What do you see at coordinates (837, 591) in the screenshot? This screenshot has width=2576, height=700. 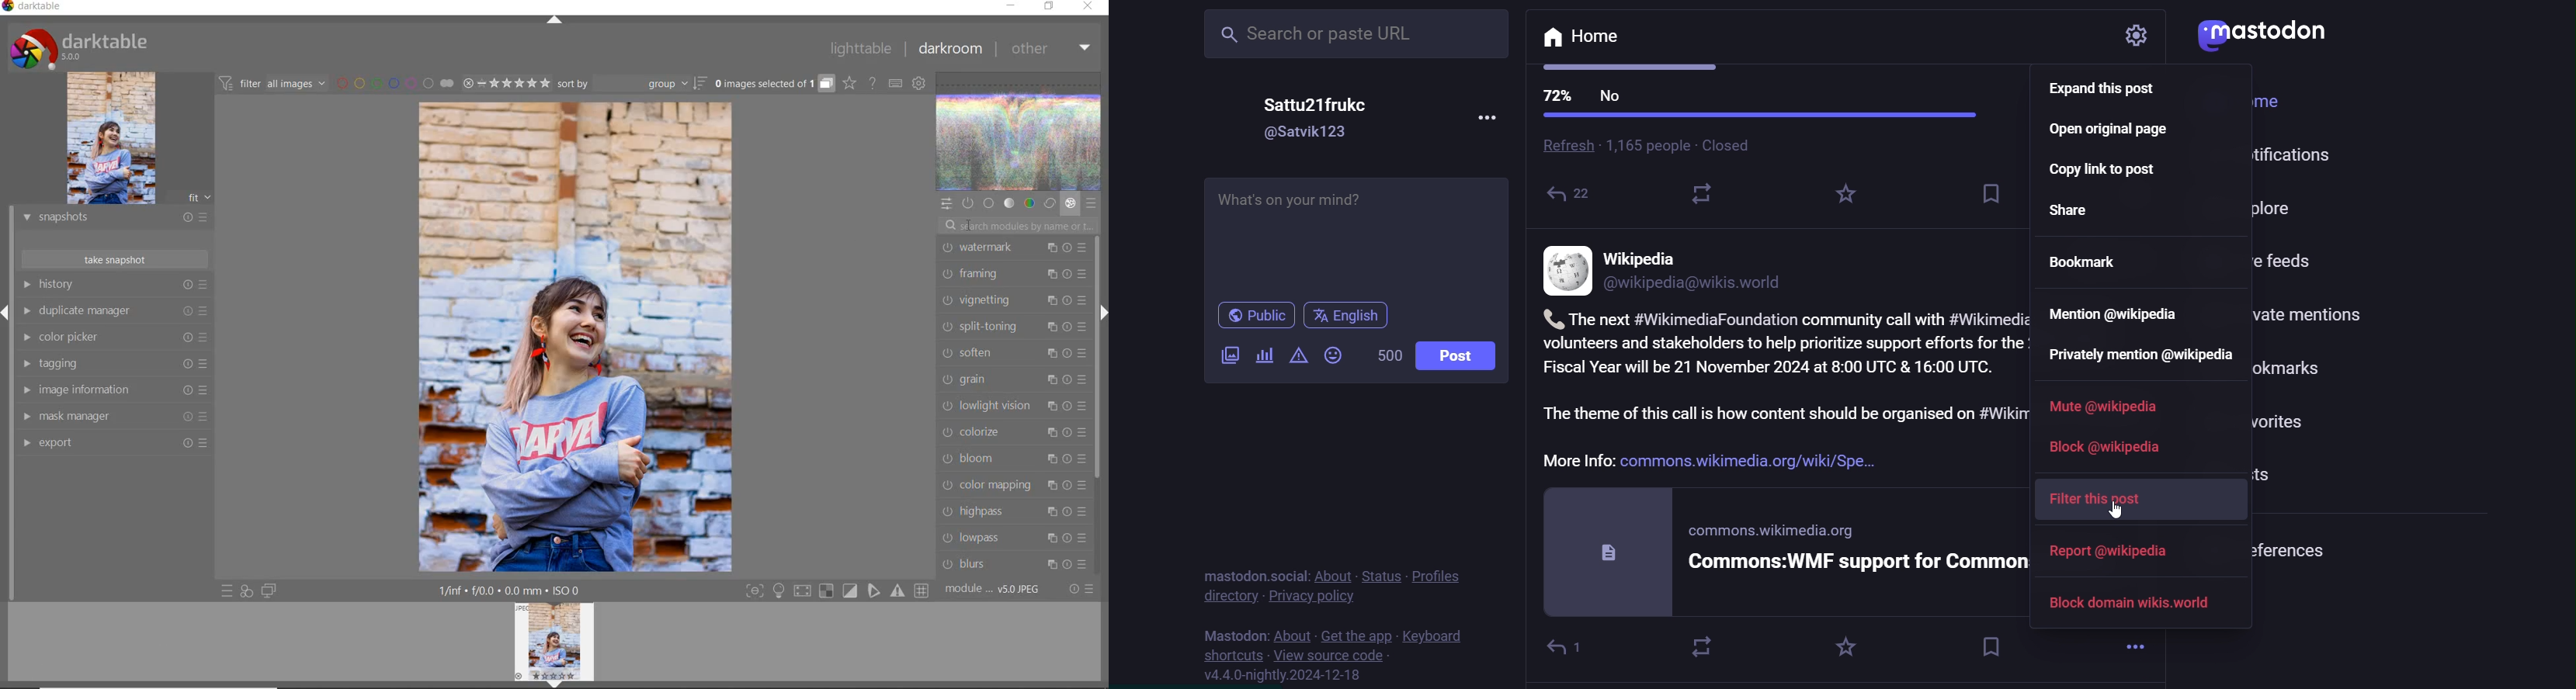 I see `Toggle modes` at bounding box center [837, 591].